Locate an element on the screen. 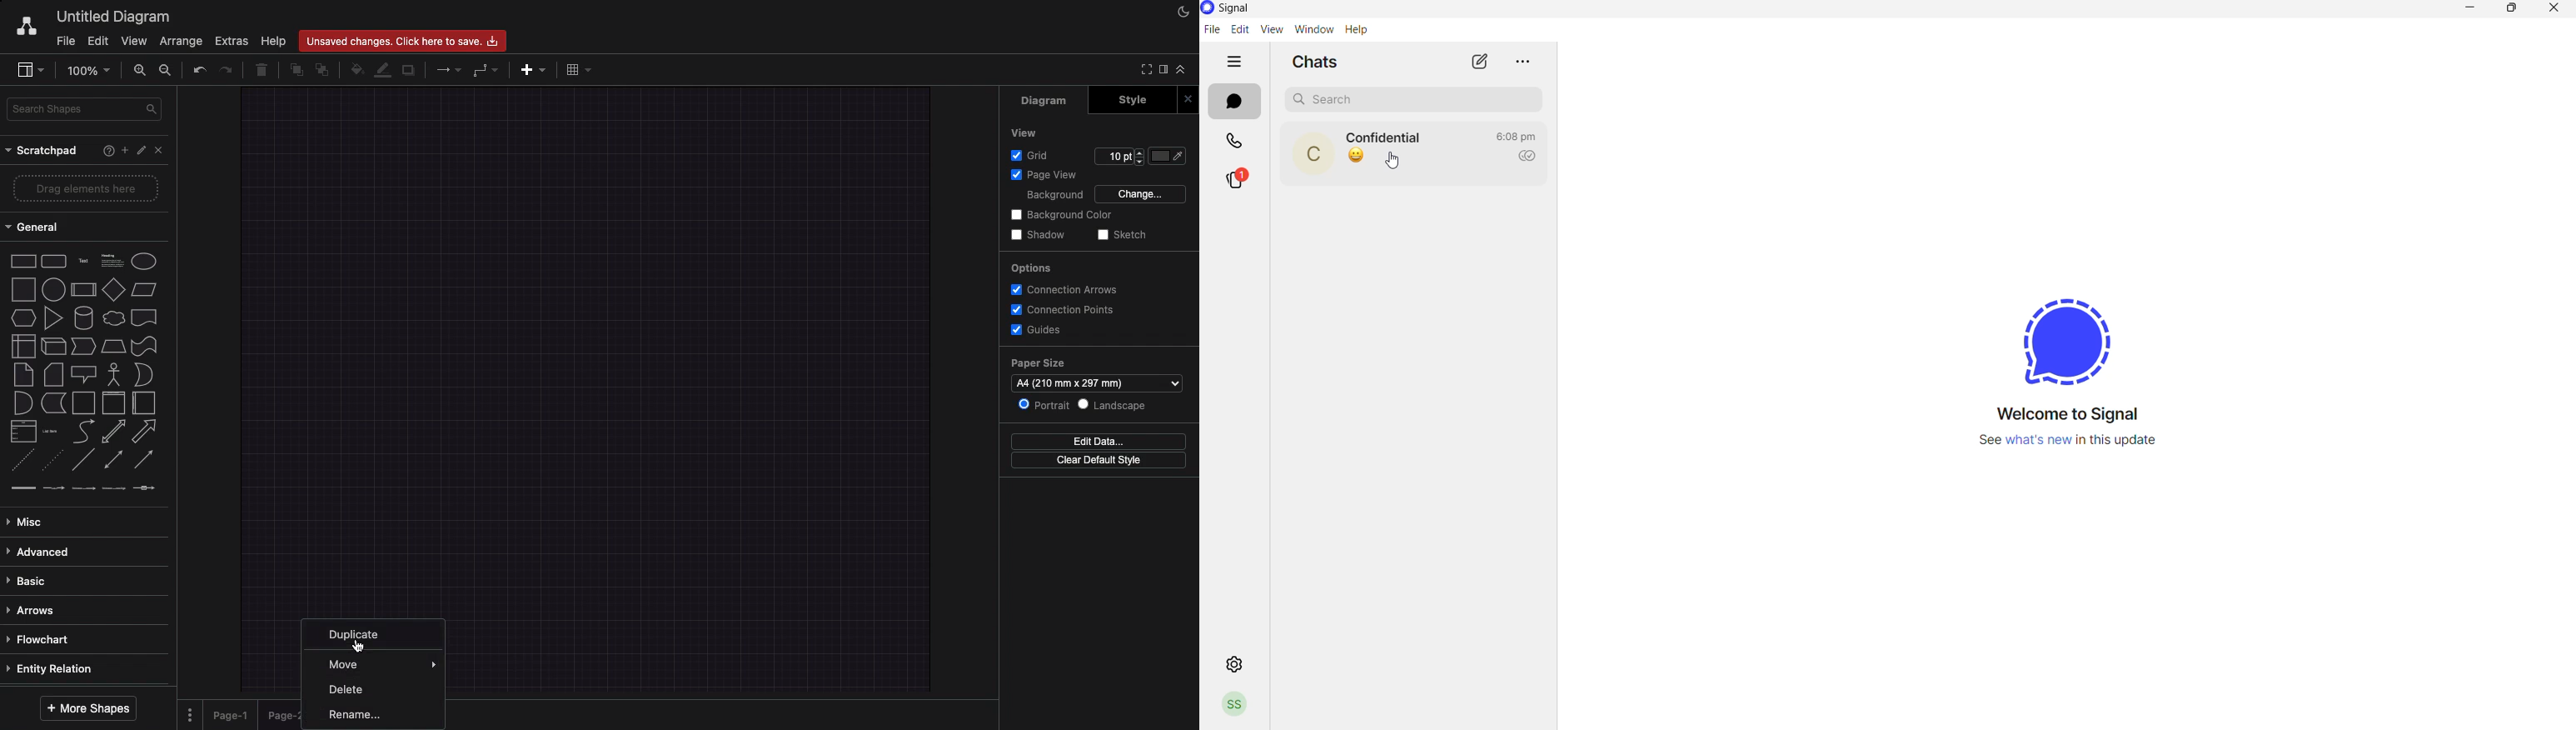  Grid is located at coordinates (1029, 156).